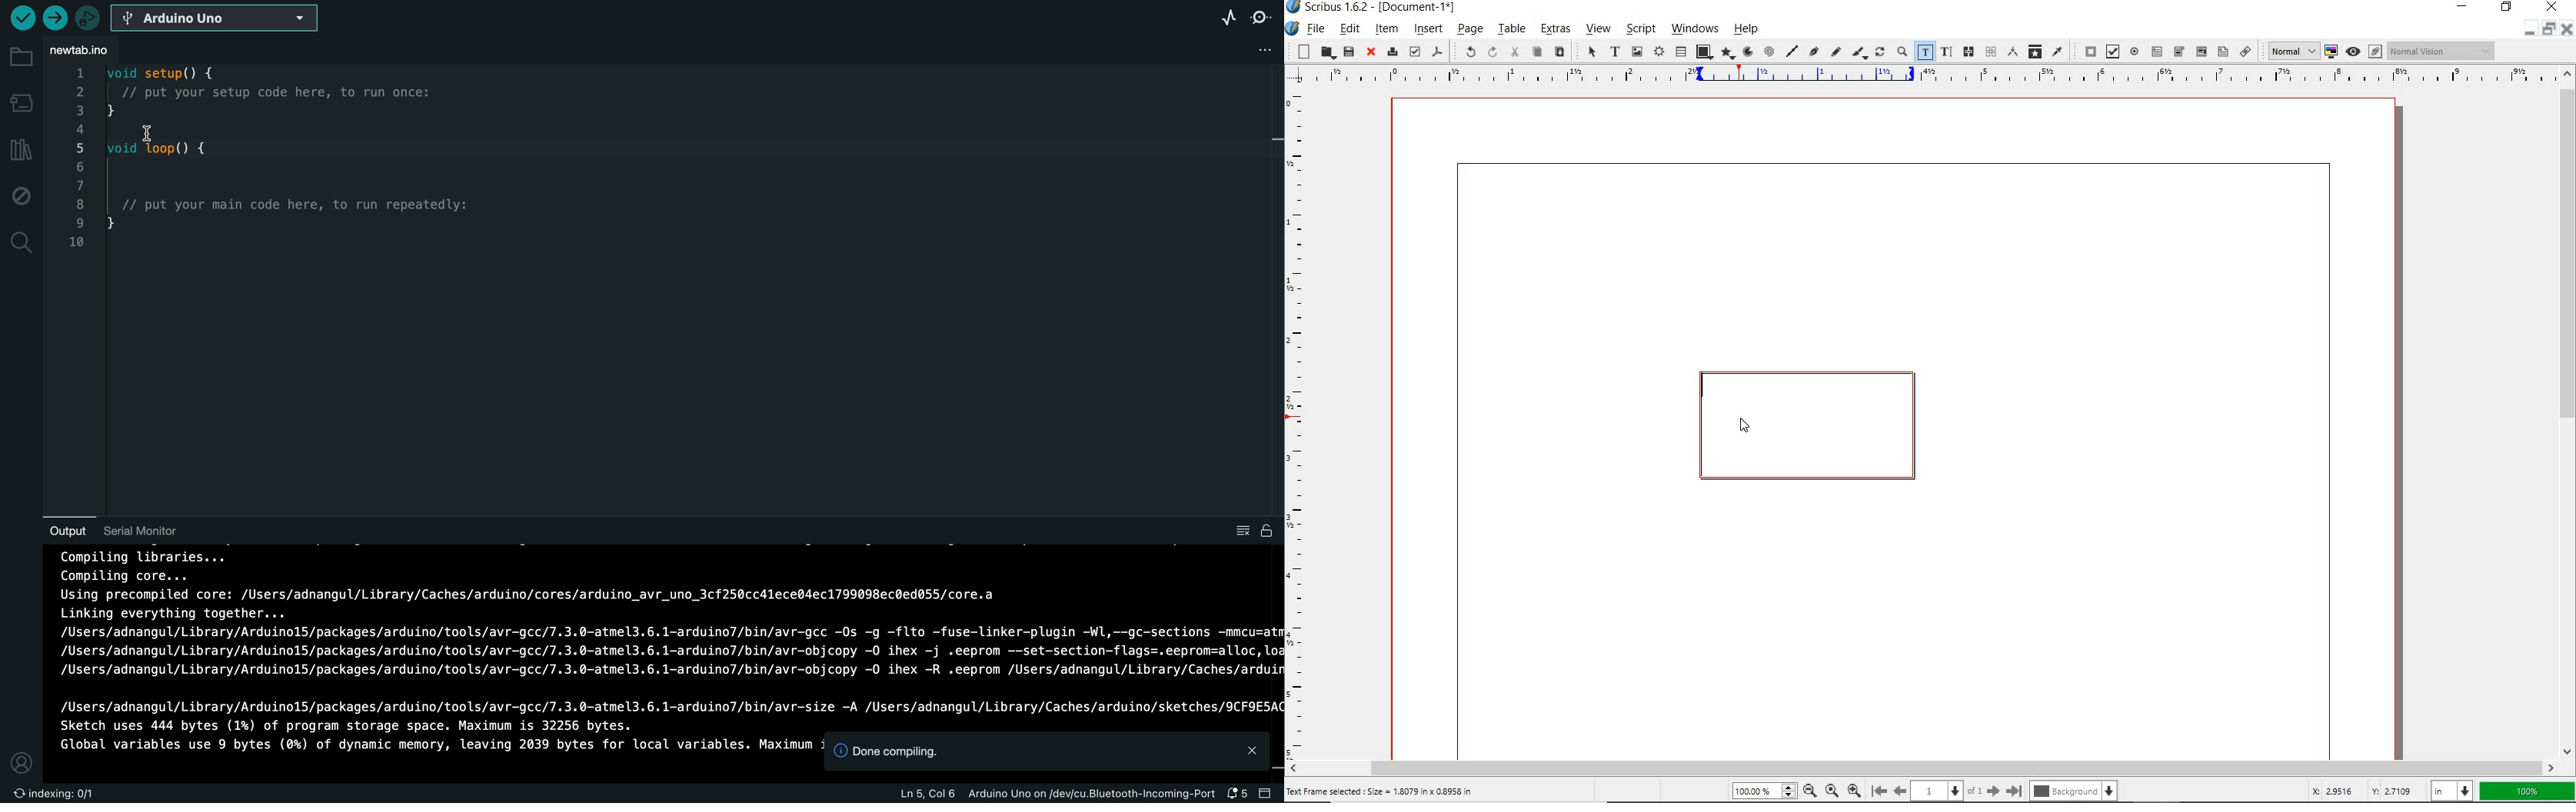 The height and width of the screenshot is (812, 2576). I want to click on page, so click(1469, 31).